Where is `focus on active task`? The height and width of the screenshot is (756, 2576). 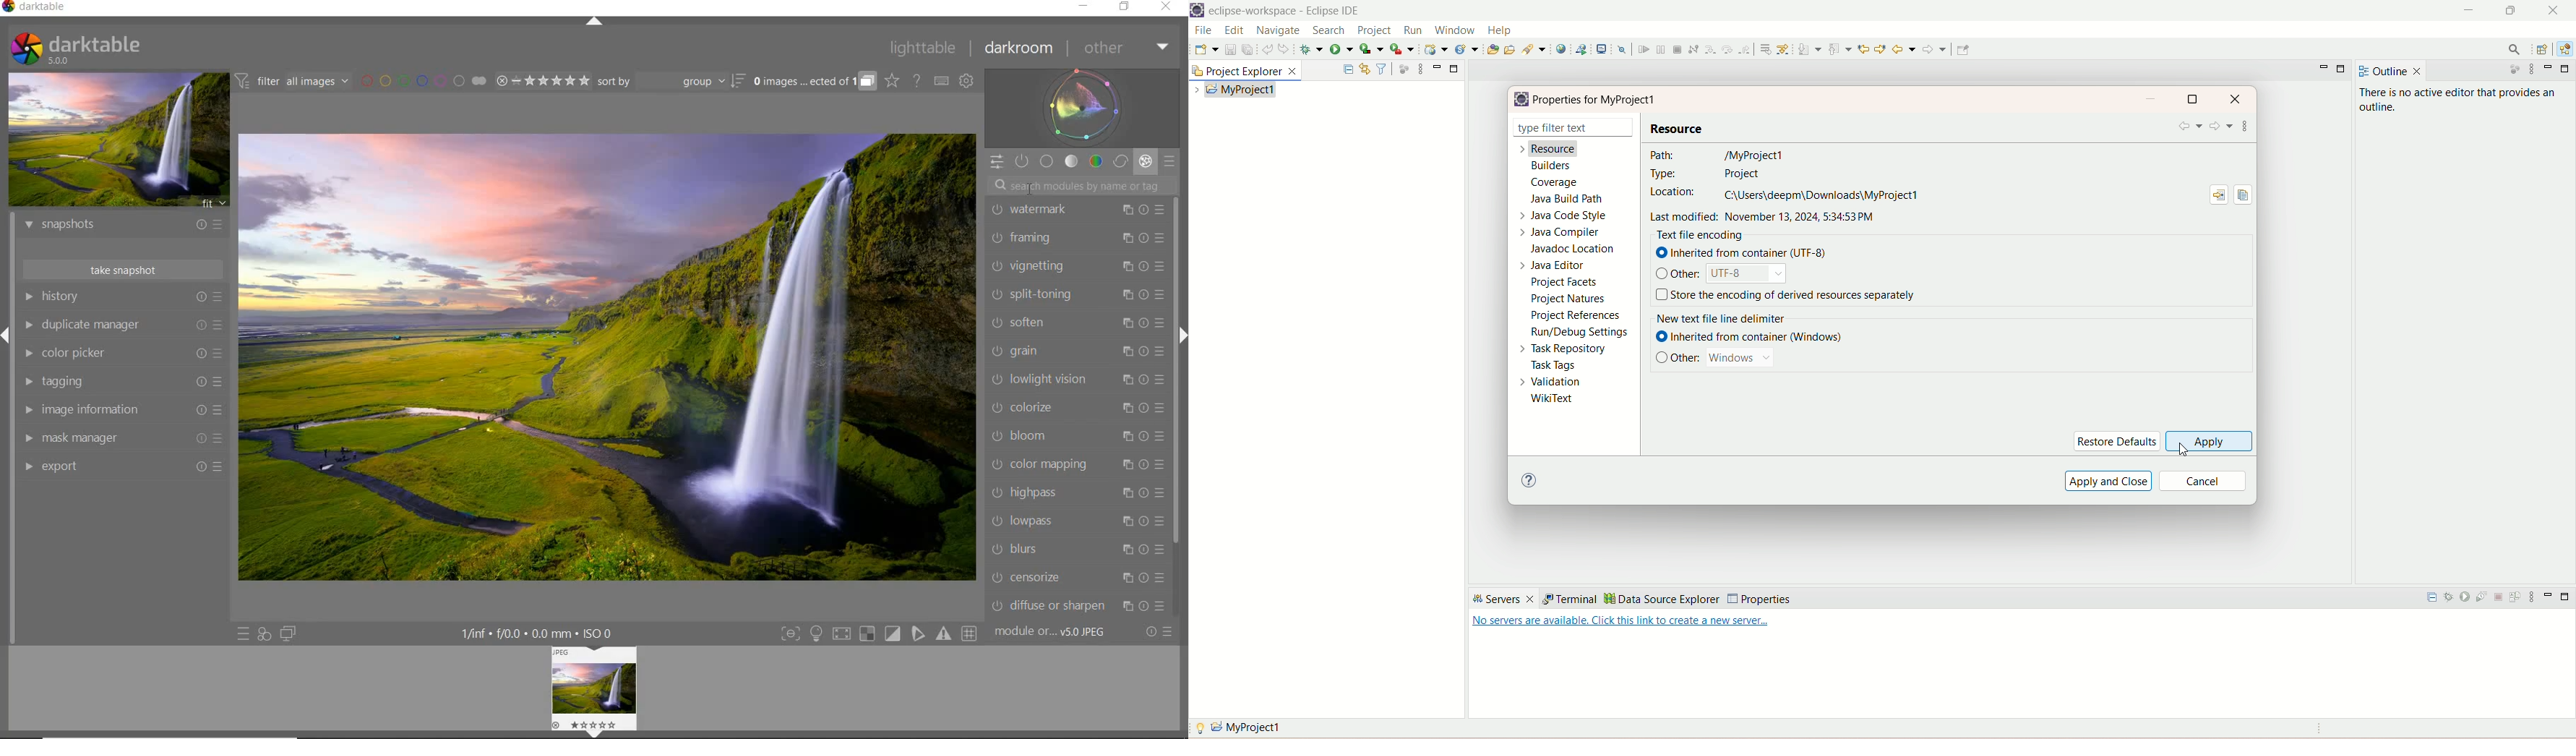
focus on active task is located at coordinates (2512, 69).